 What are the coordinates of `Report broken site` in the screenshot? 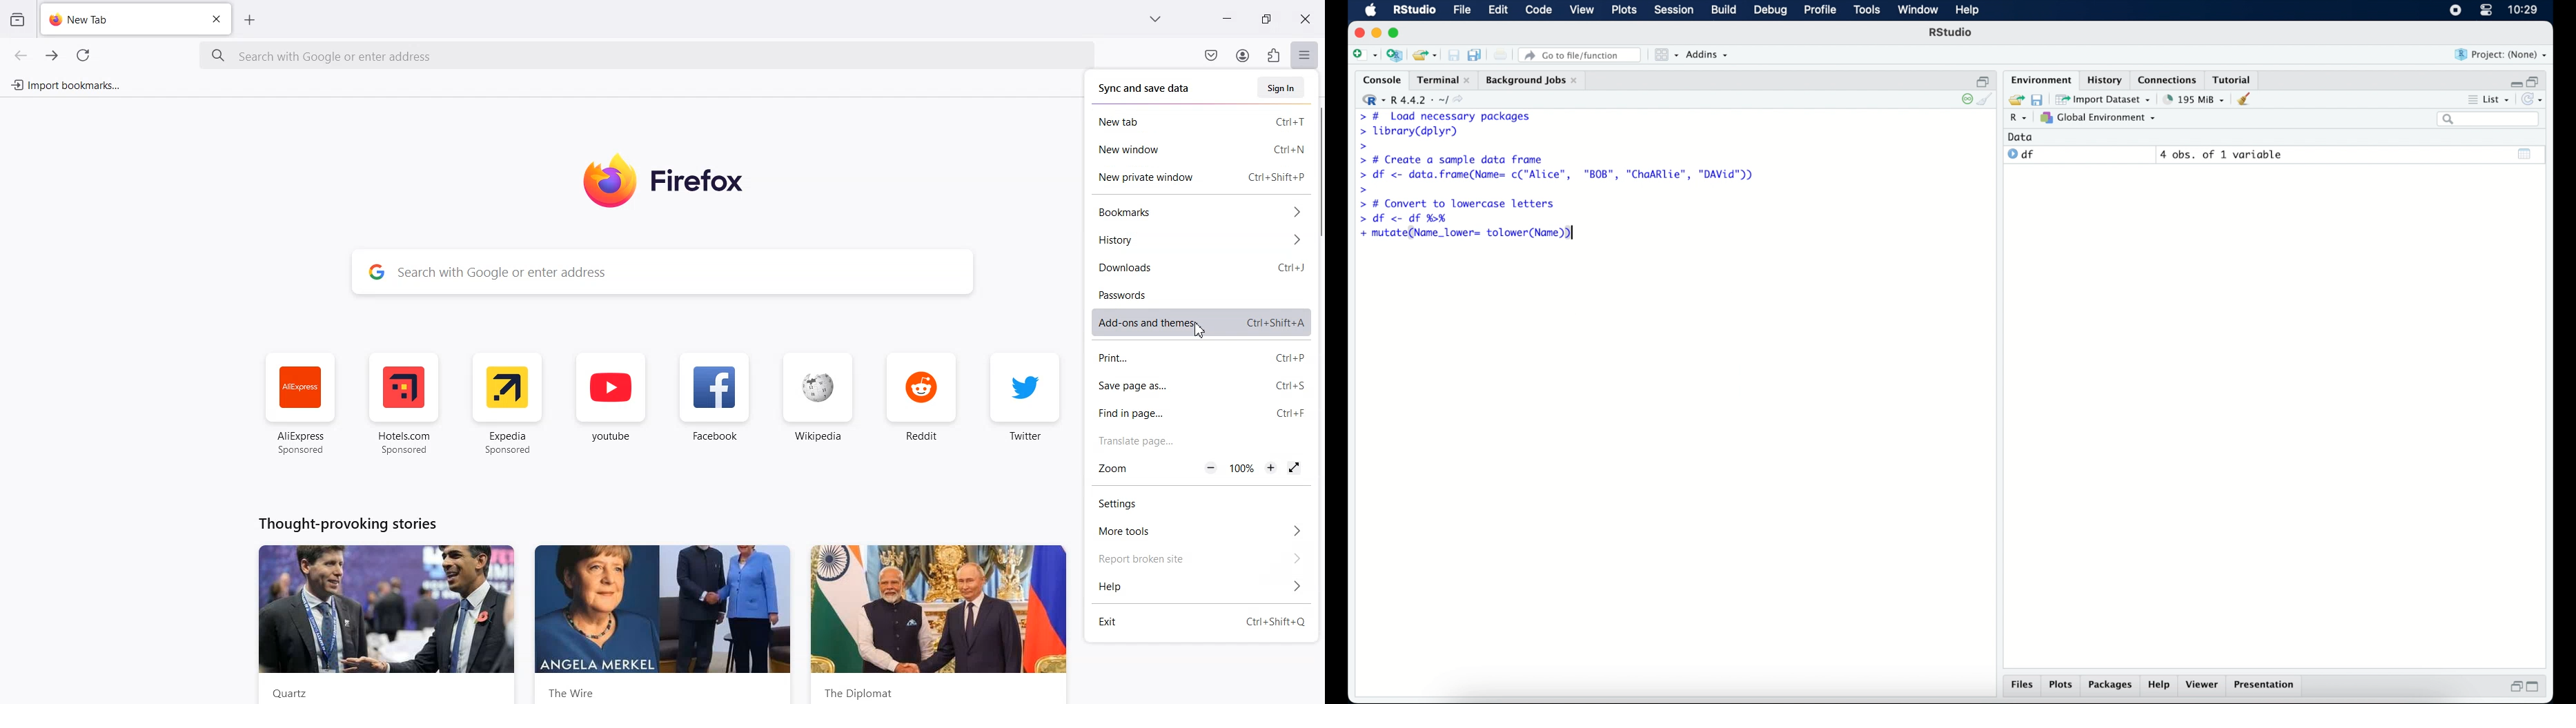 It's located at (1199, 558).